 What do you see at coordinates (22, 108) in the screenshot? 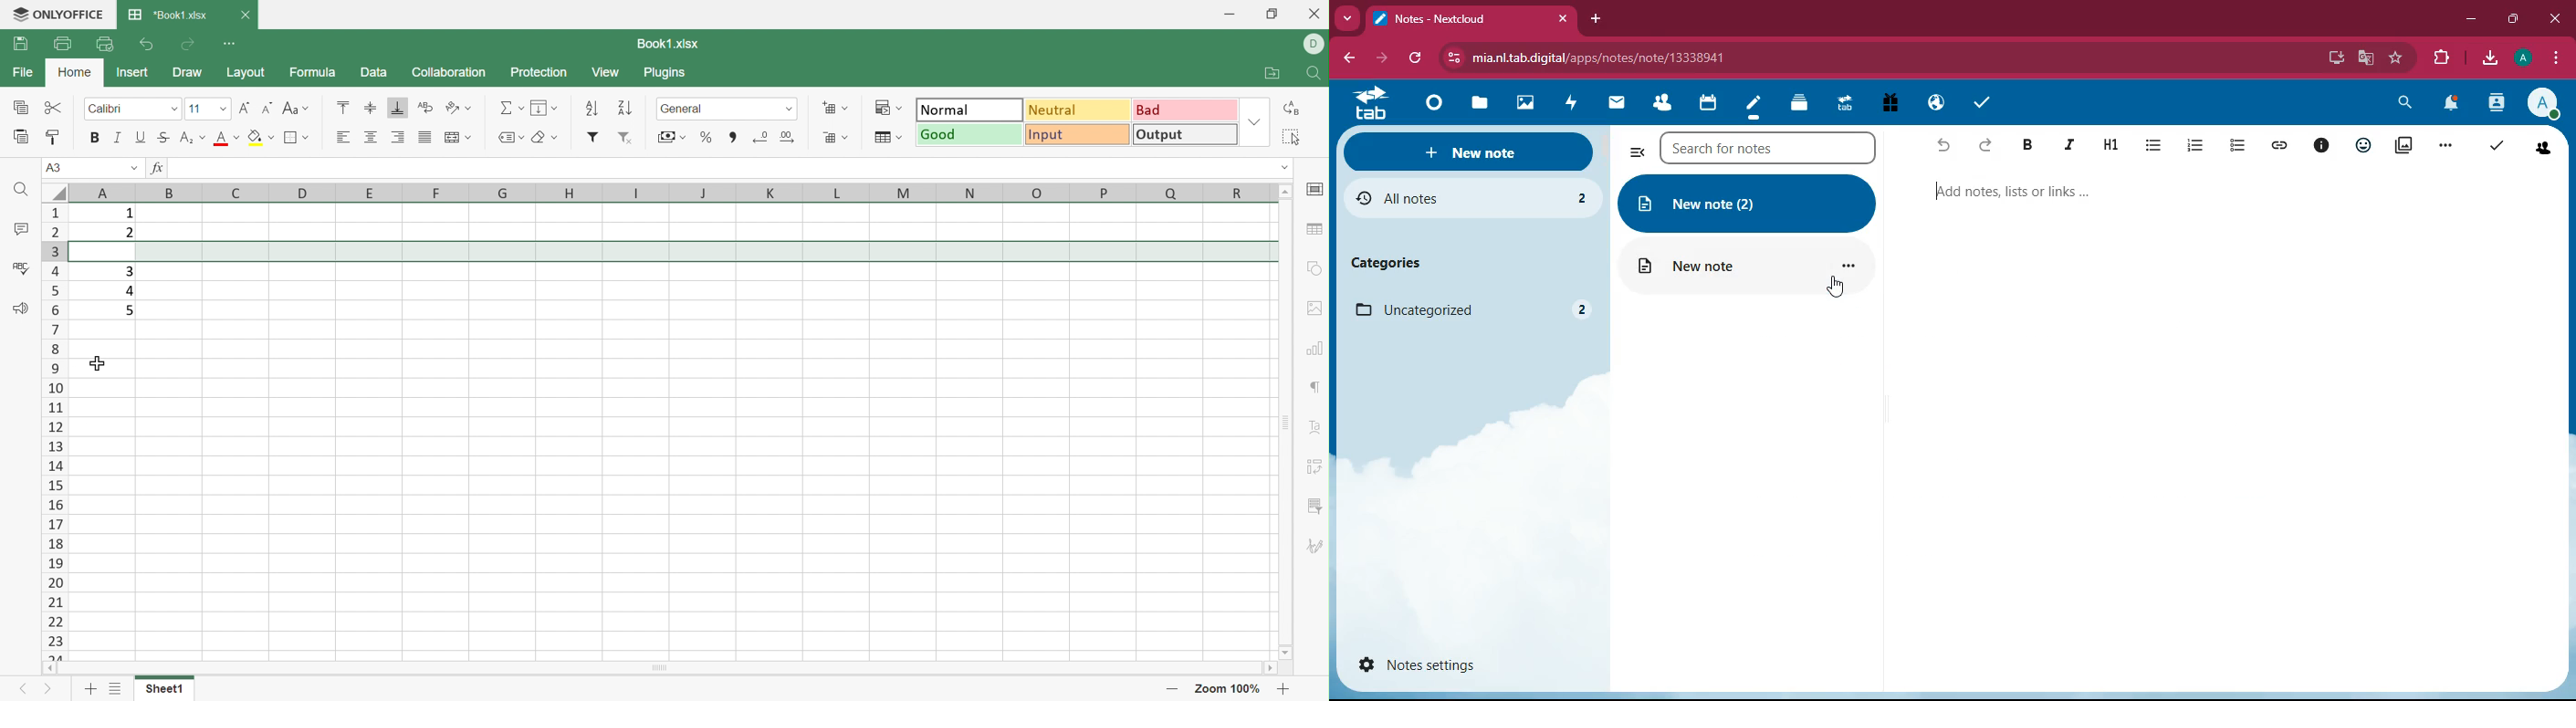
I see `Copy` at bounding box center [22, 108].